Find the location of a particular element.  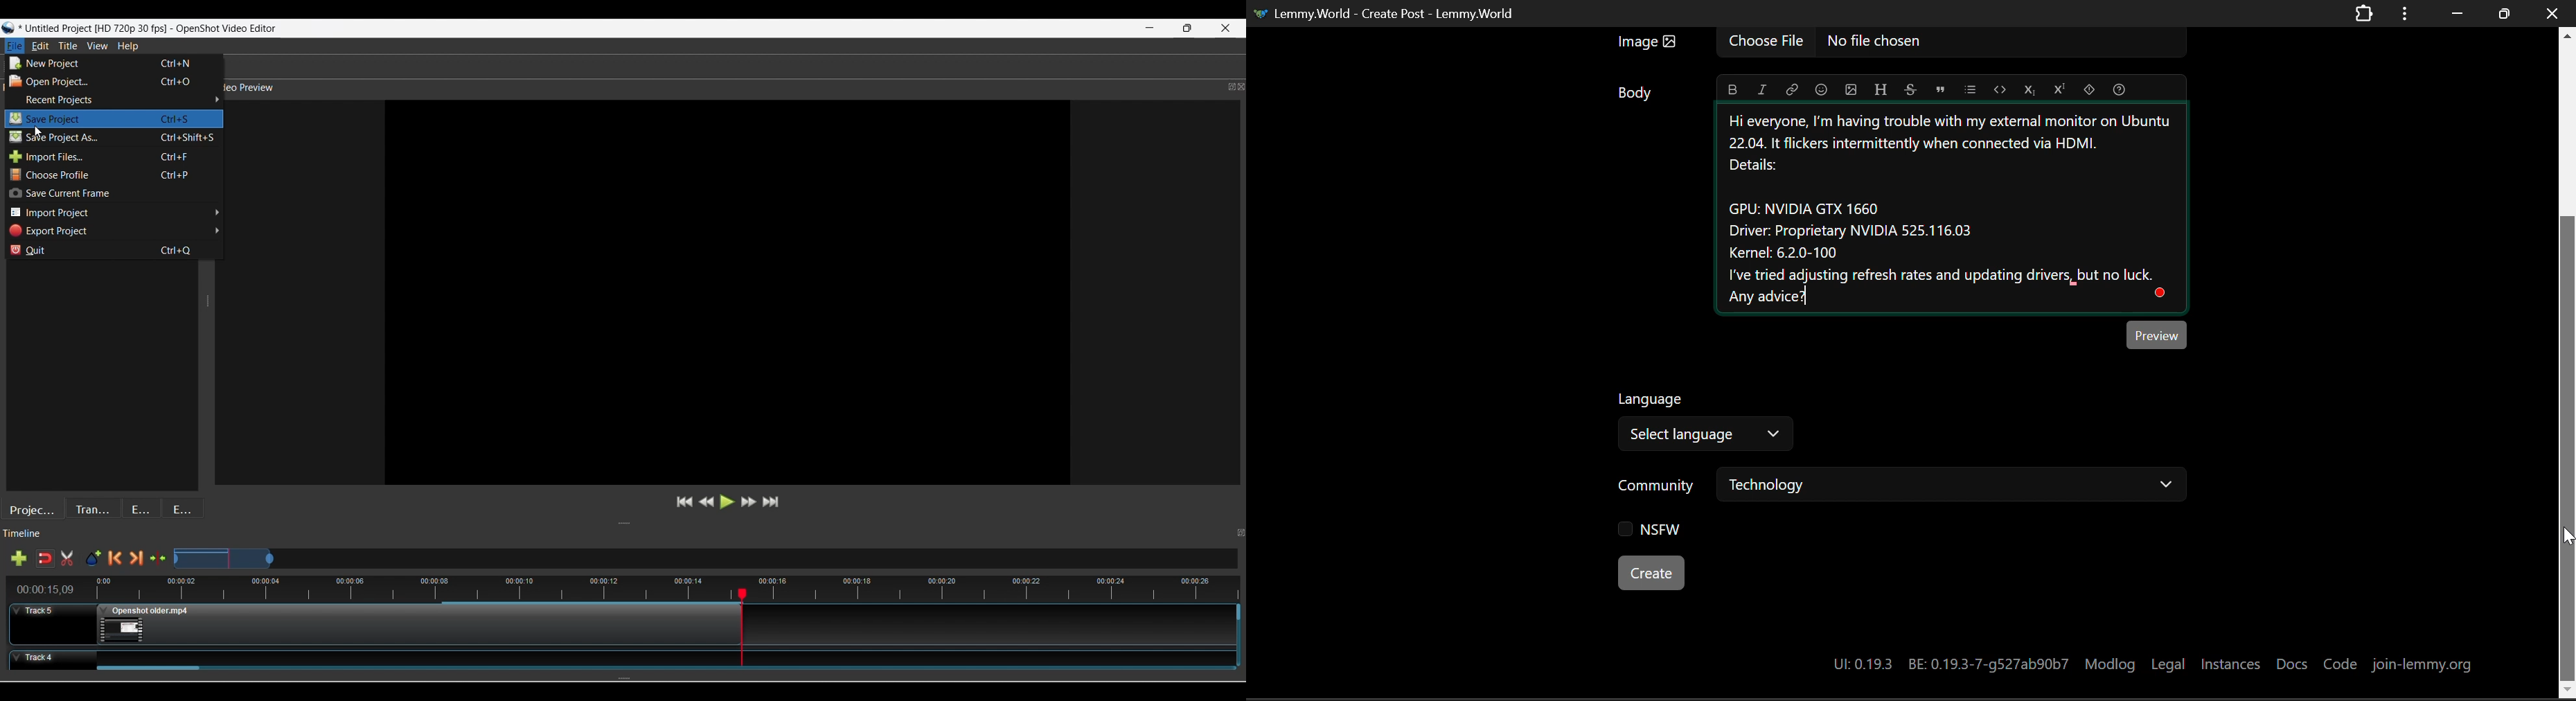

Effects is located at coordinates (142, 508).